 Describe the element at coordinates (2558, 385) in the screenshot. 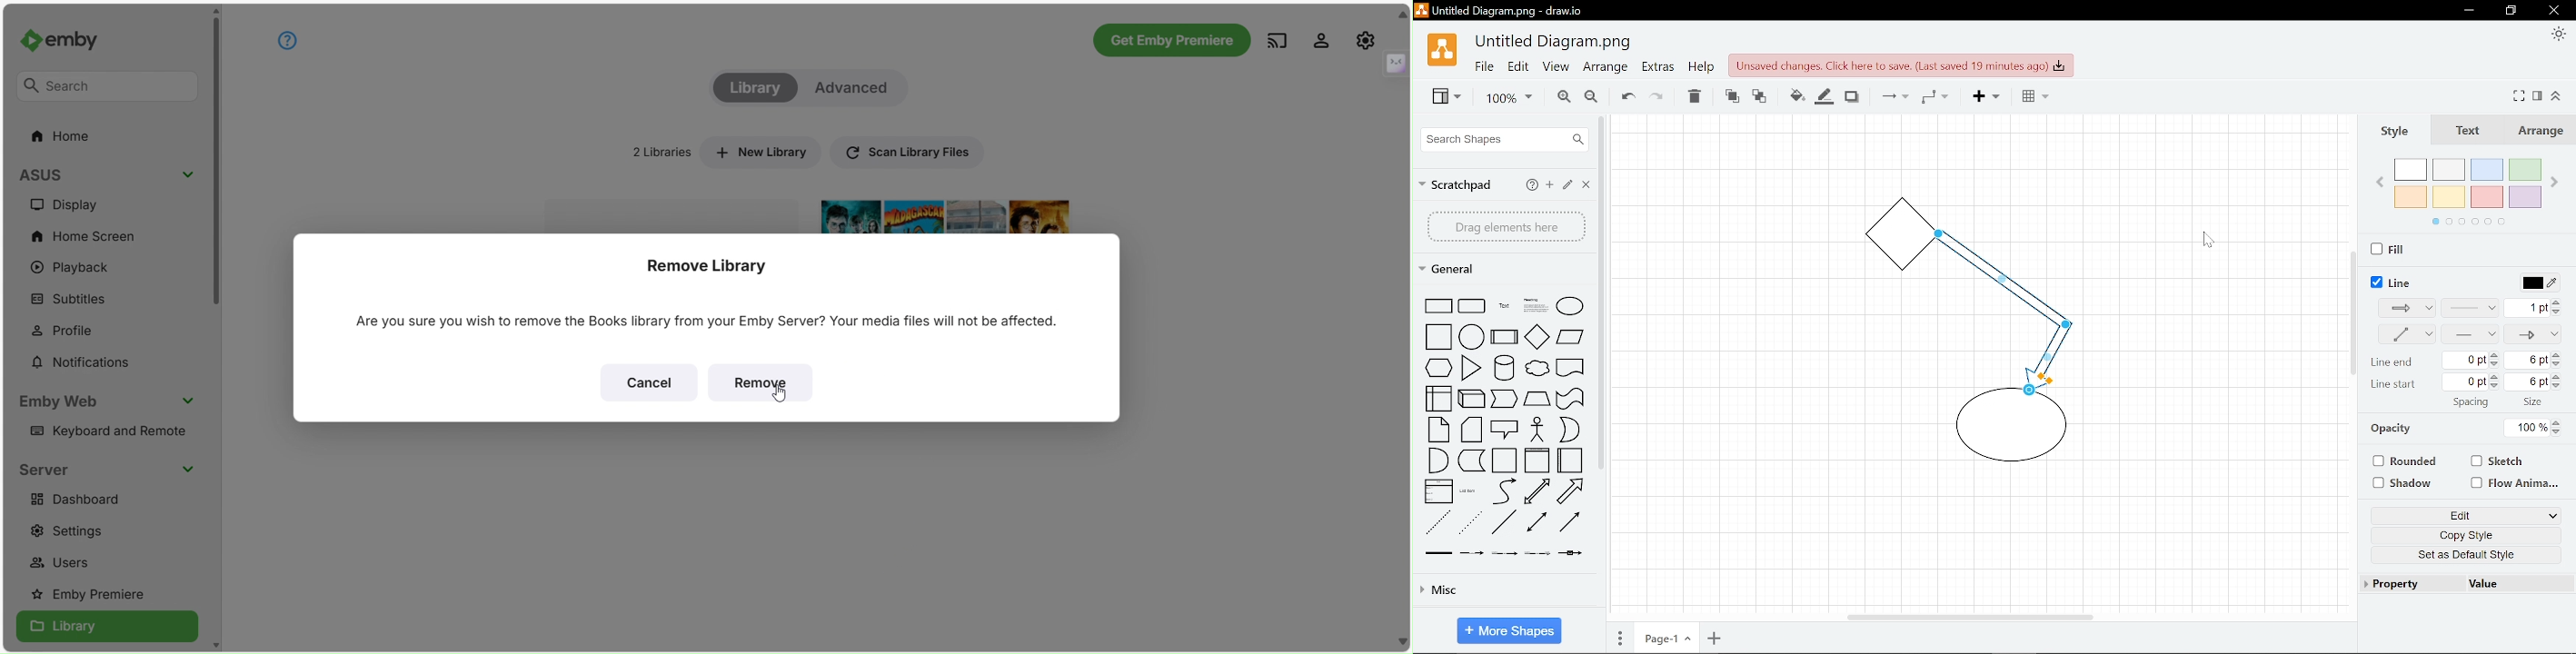

I see `Increase` at that location.